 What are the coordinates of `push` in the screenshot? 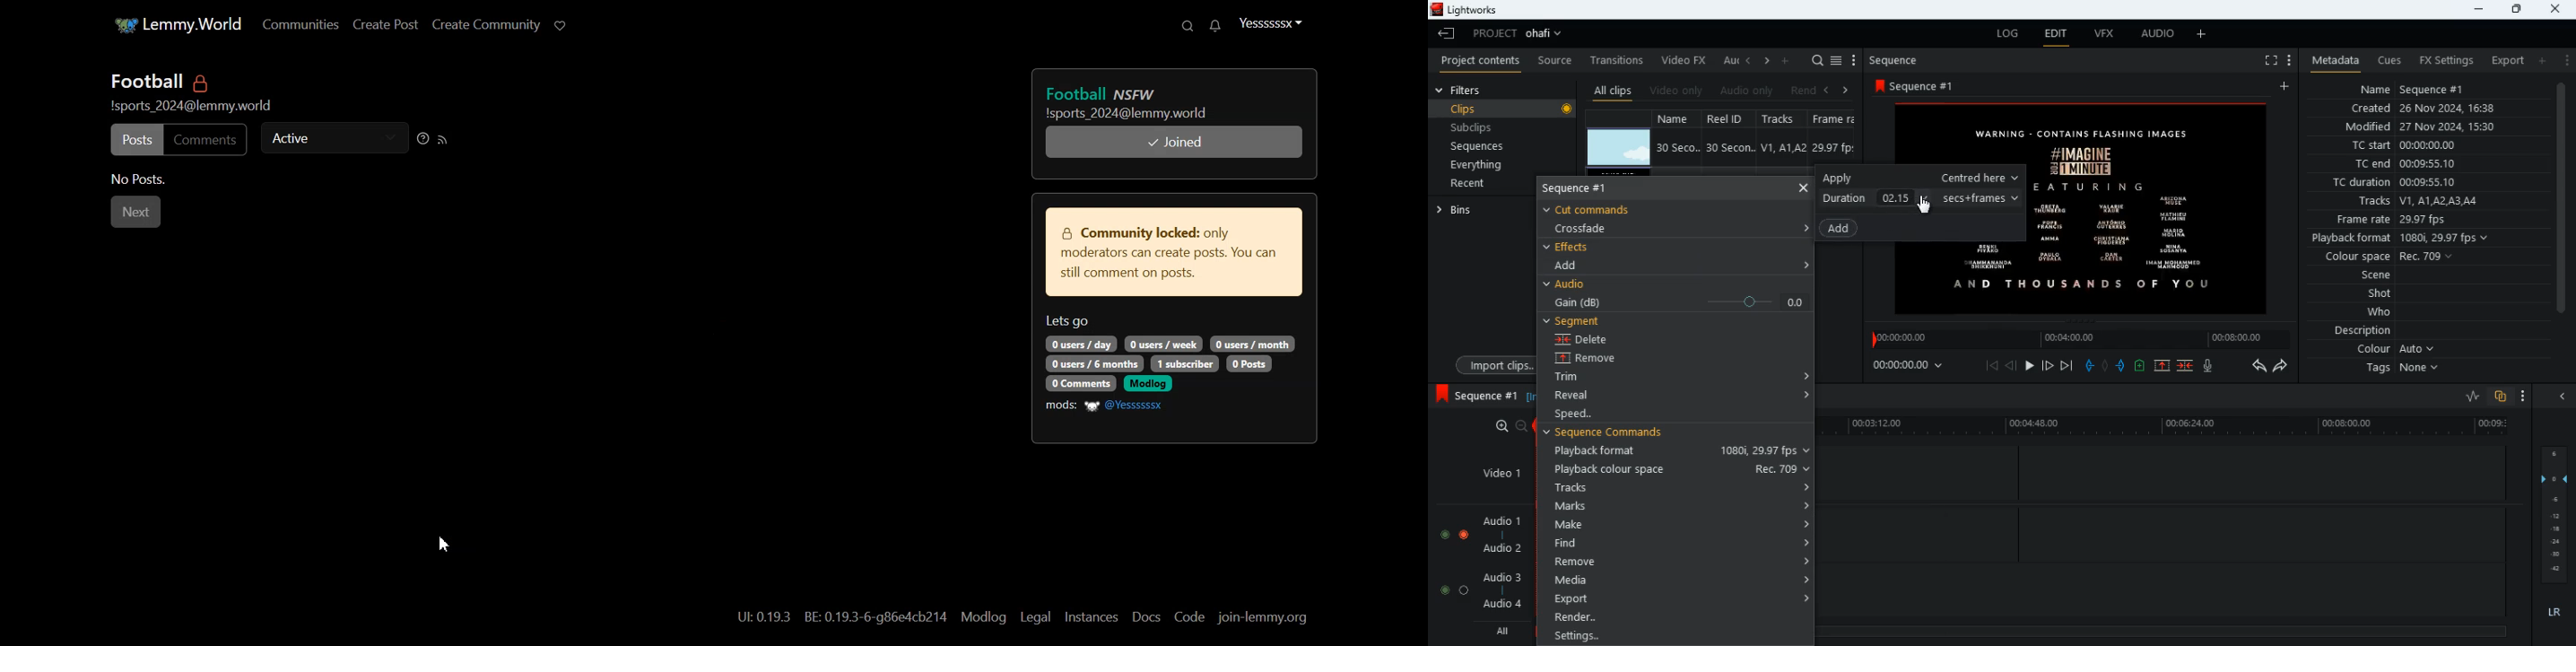 It's located at (2123, 367).